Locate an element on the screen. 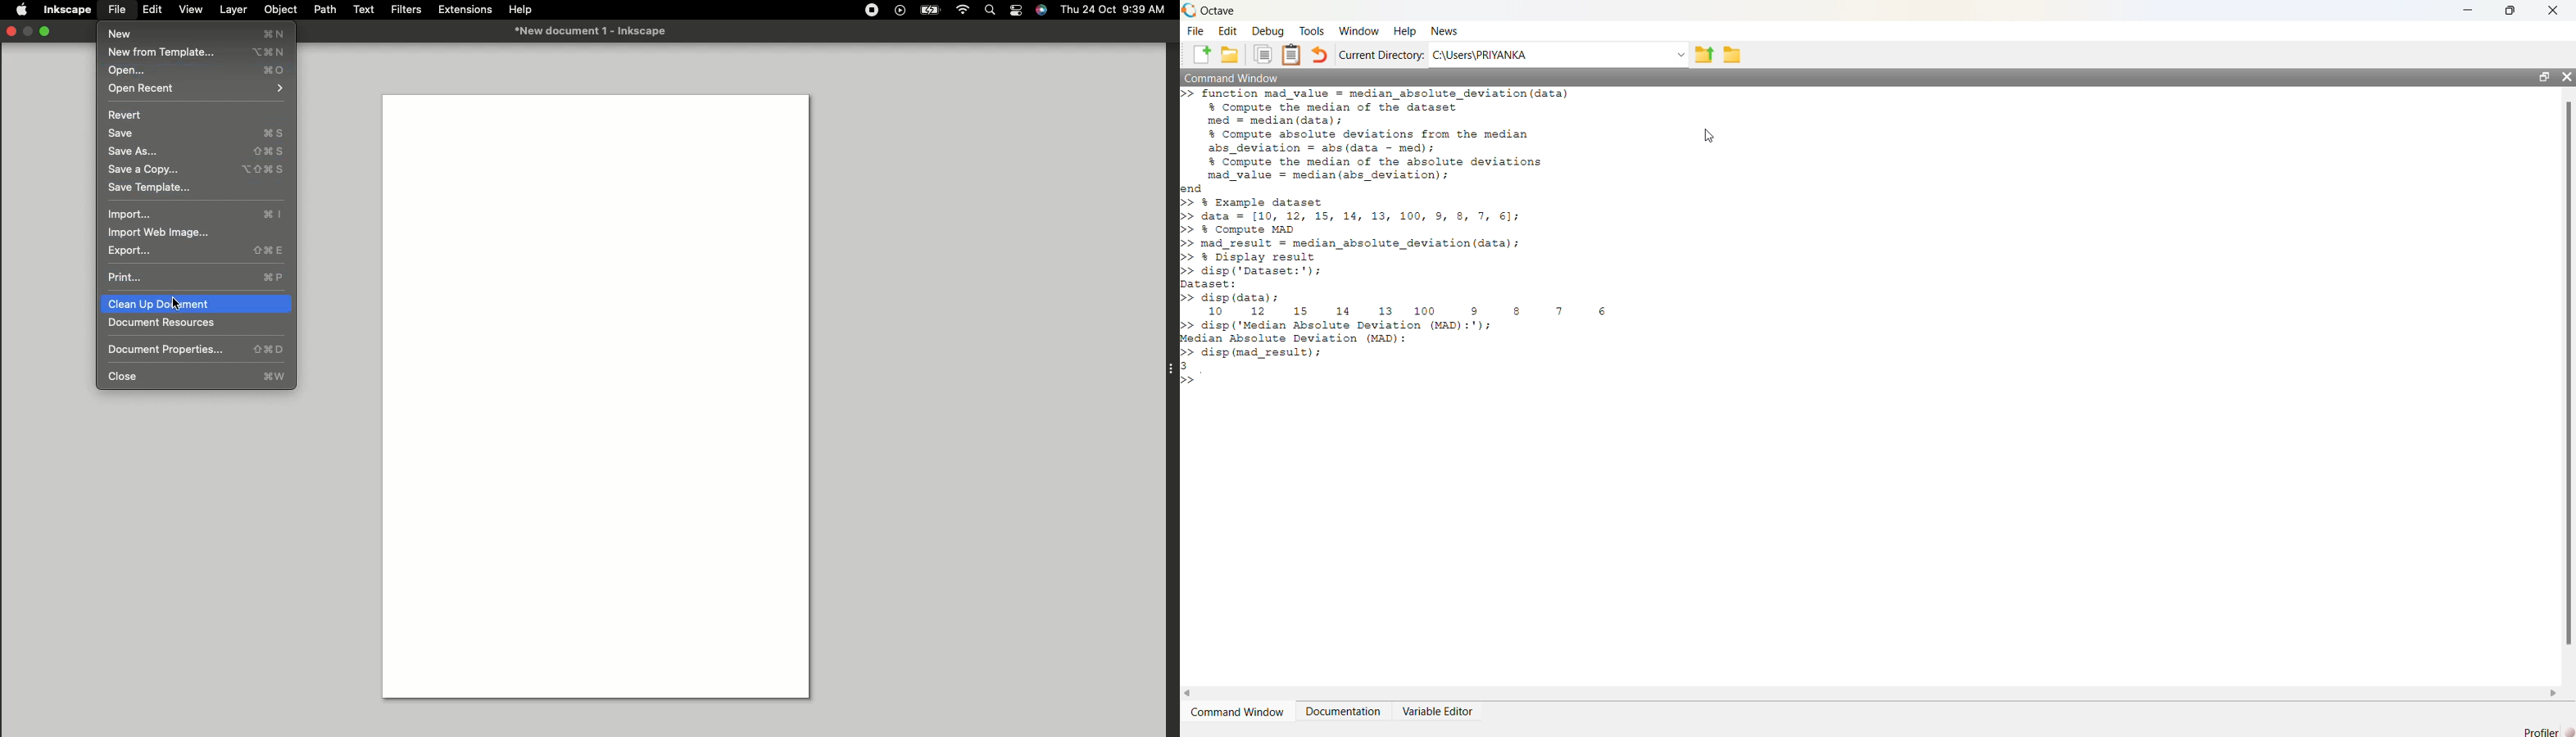 The image size is (2576, 756). New from template is located at coordinates (197, 52).